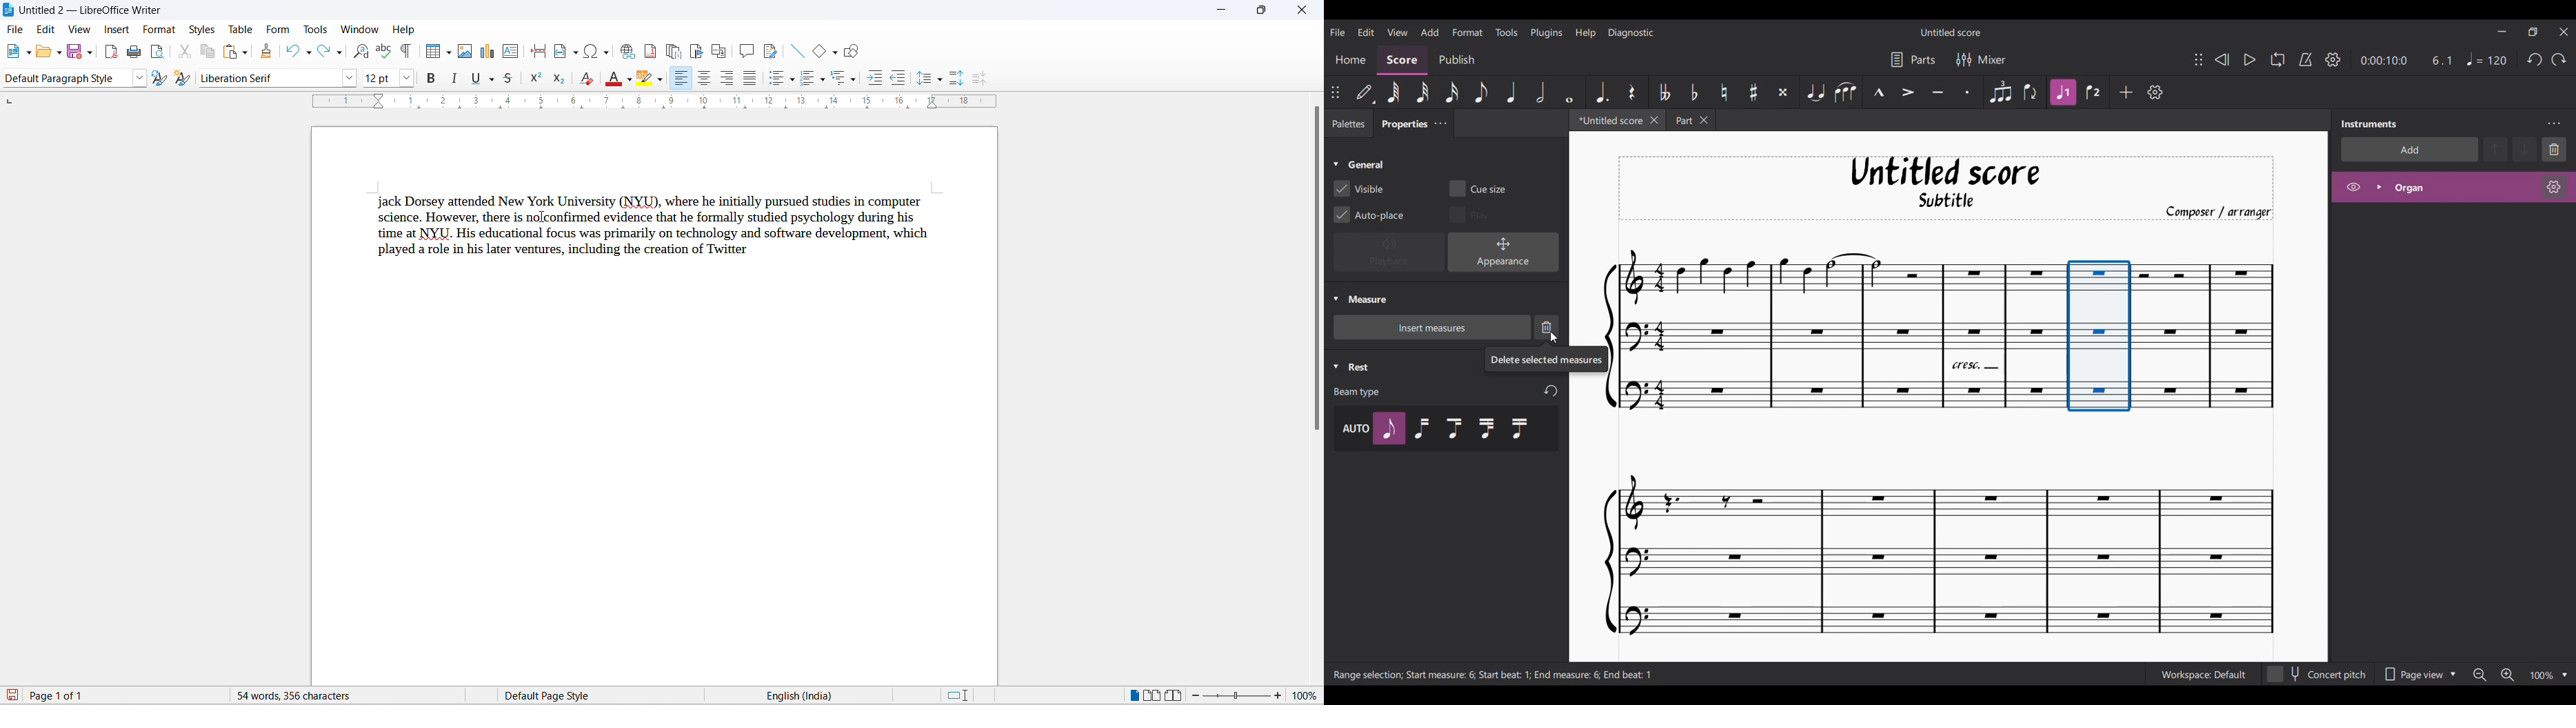  I want to click on Palettes, so click(1349, 125).